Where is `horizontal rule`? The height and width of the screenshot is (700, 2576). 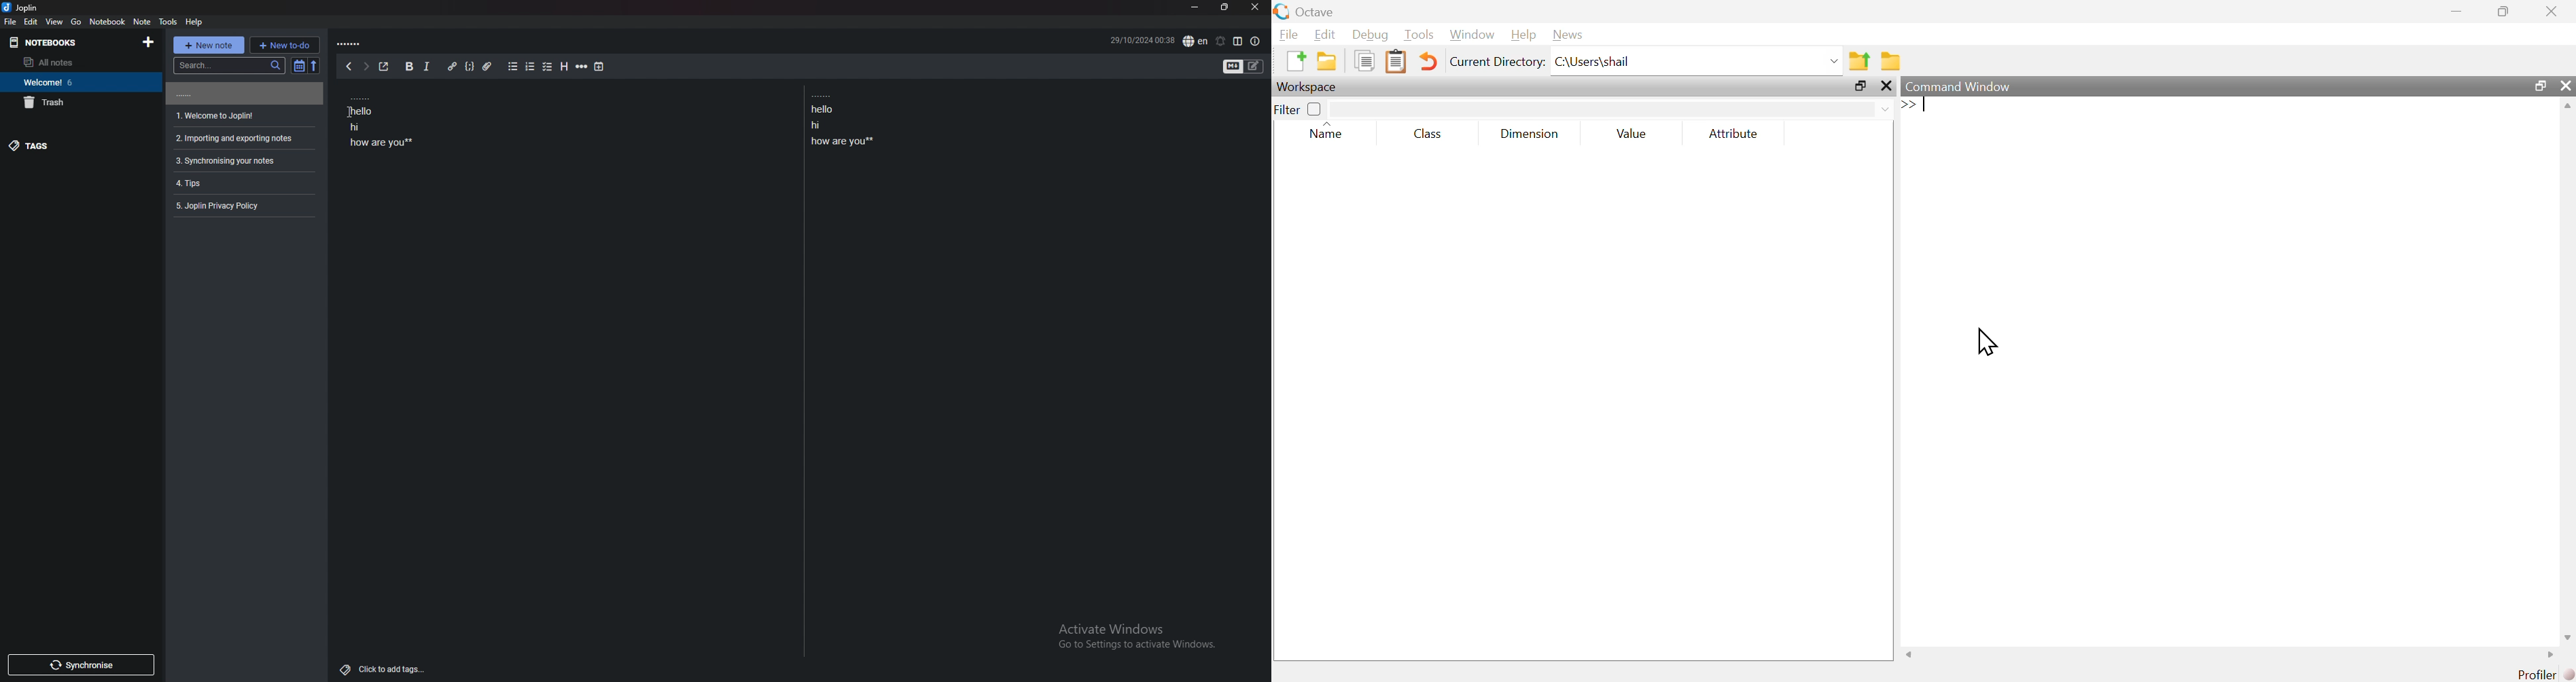
horizontal rule is located at coordinates (582, 66).